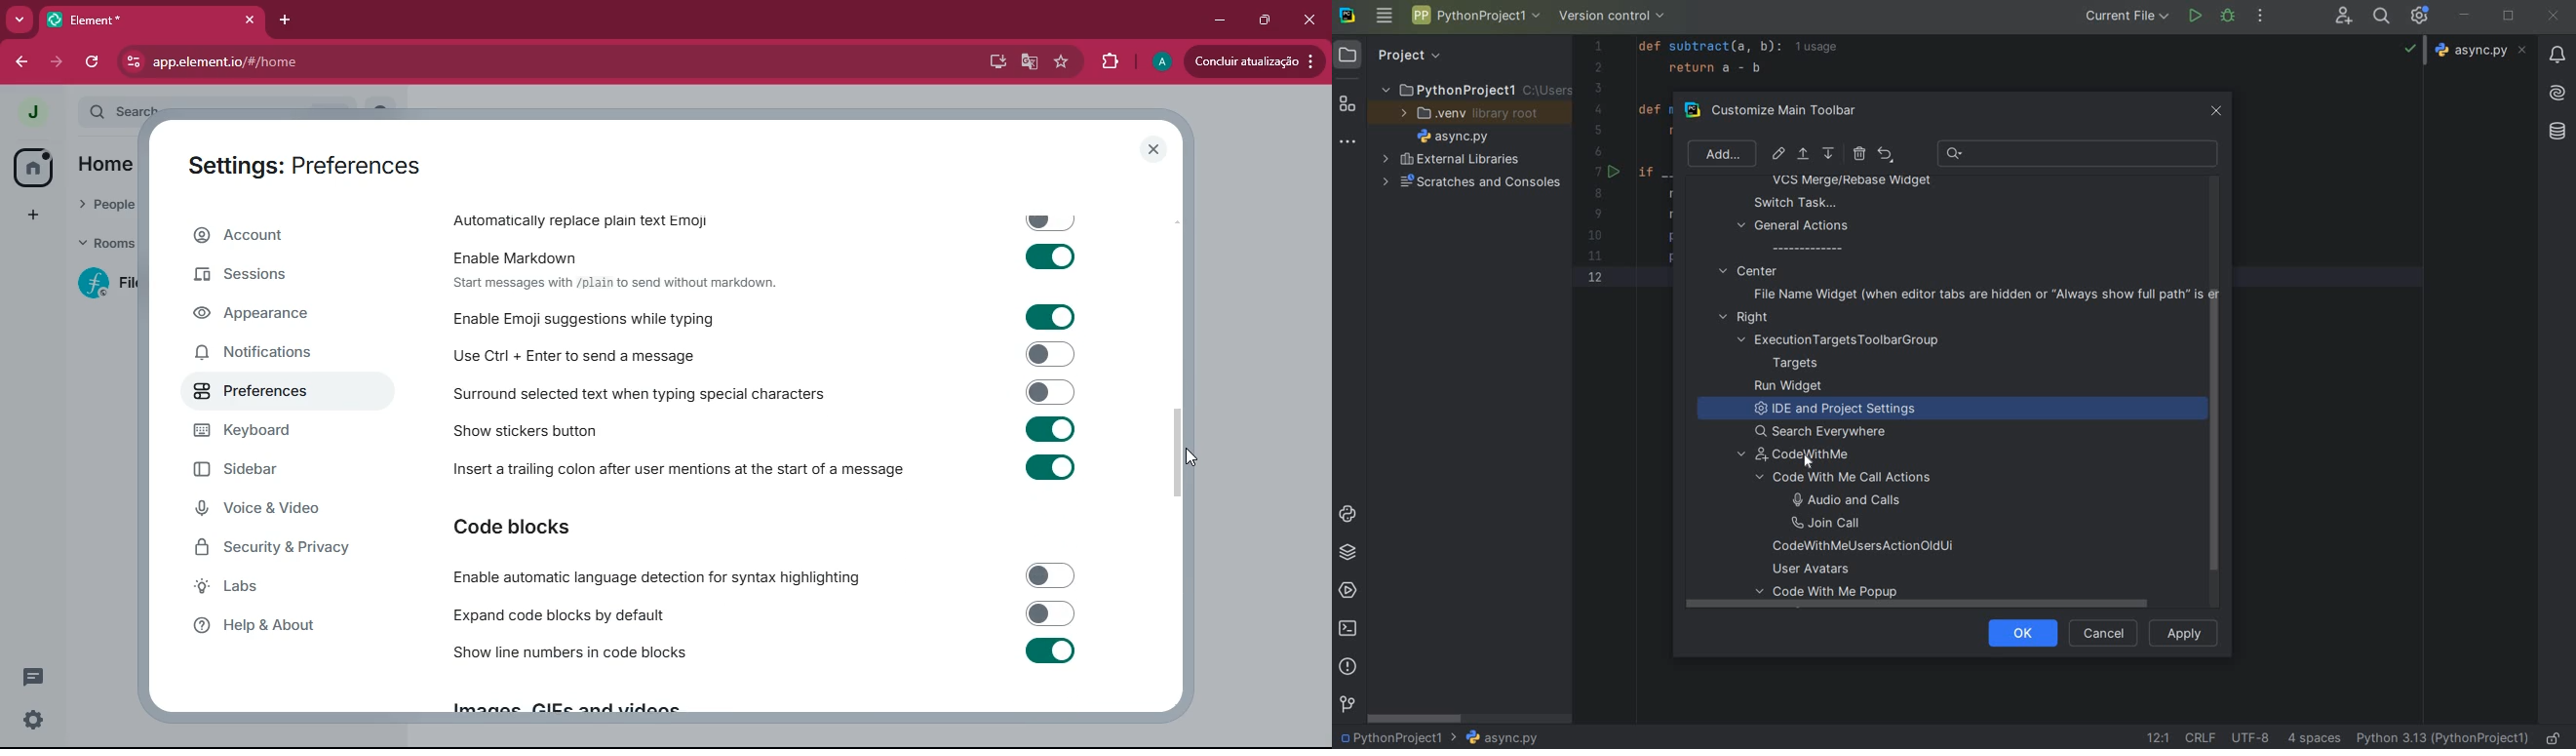 This screenshot has width=2576, height=756. Describe the element at coordinates (111, 166) in the screenshot. I see `home` at that location.